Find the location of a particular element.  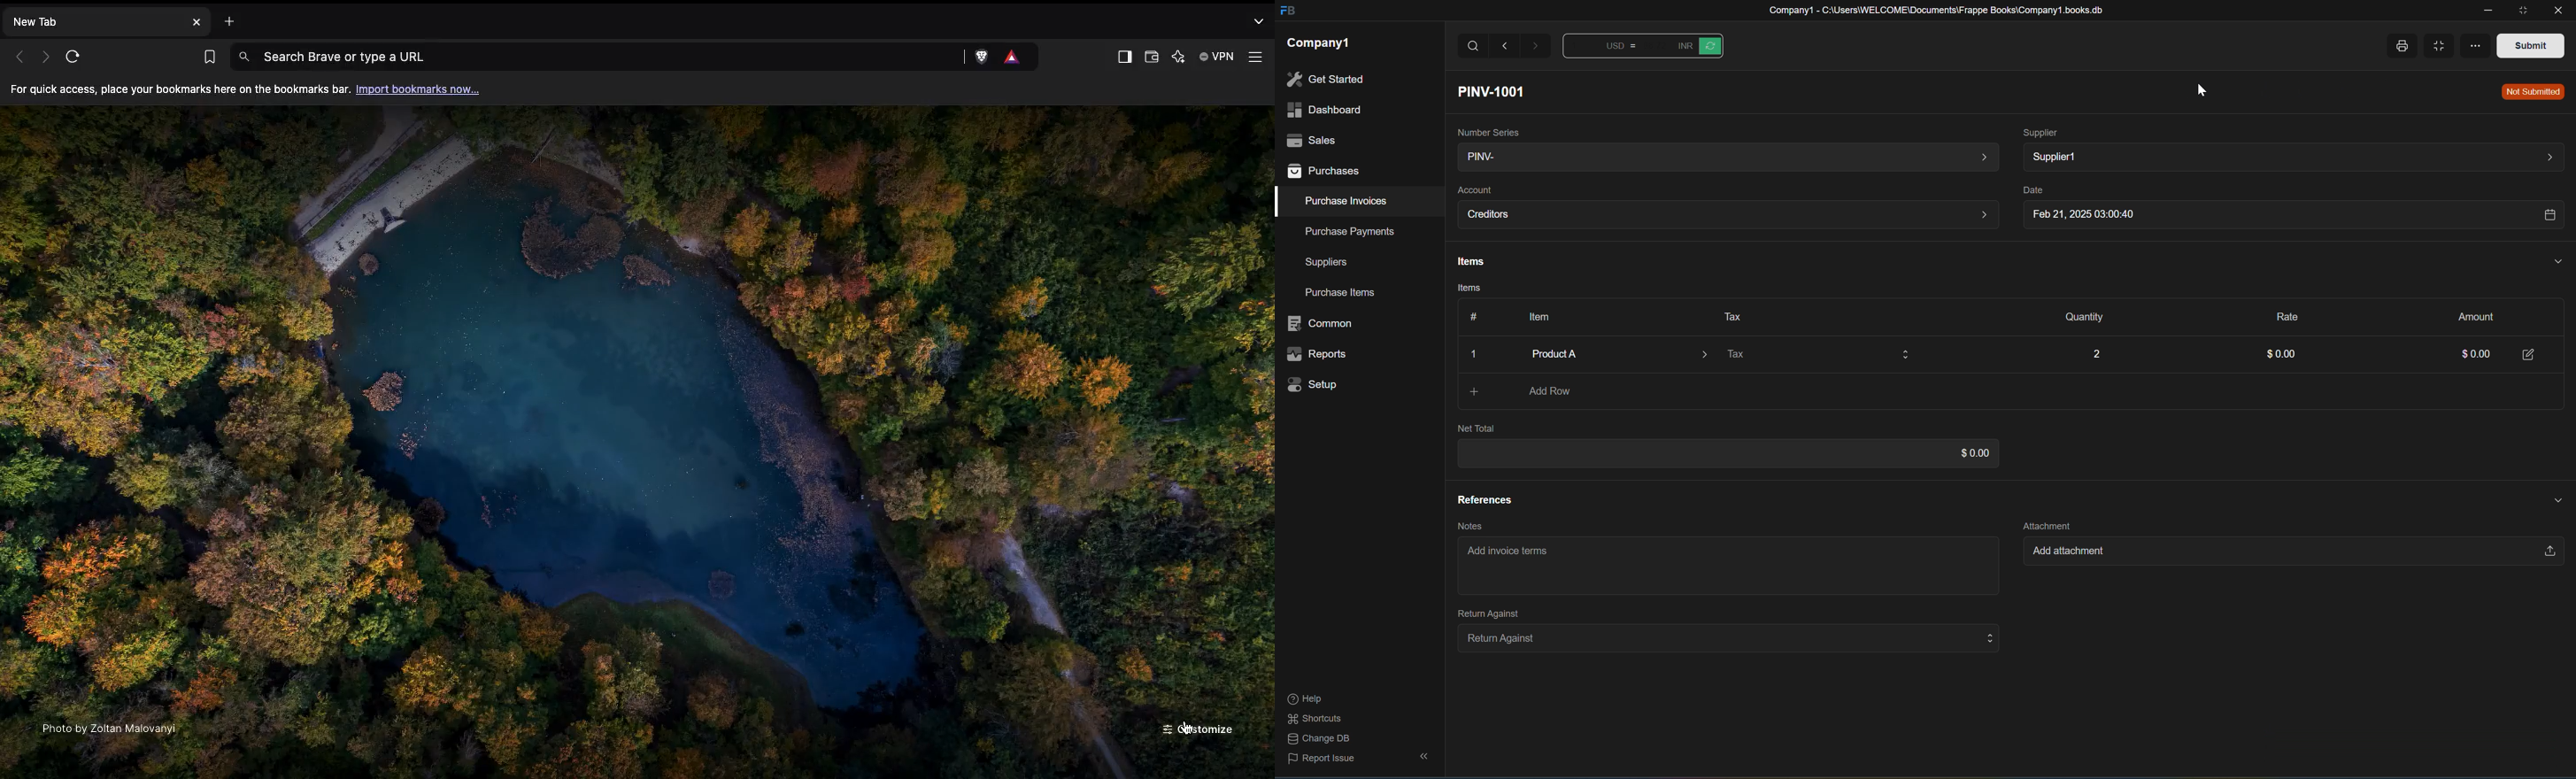

 is located at coordinates (1469, 317).